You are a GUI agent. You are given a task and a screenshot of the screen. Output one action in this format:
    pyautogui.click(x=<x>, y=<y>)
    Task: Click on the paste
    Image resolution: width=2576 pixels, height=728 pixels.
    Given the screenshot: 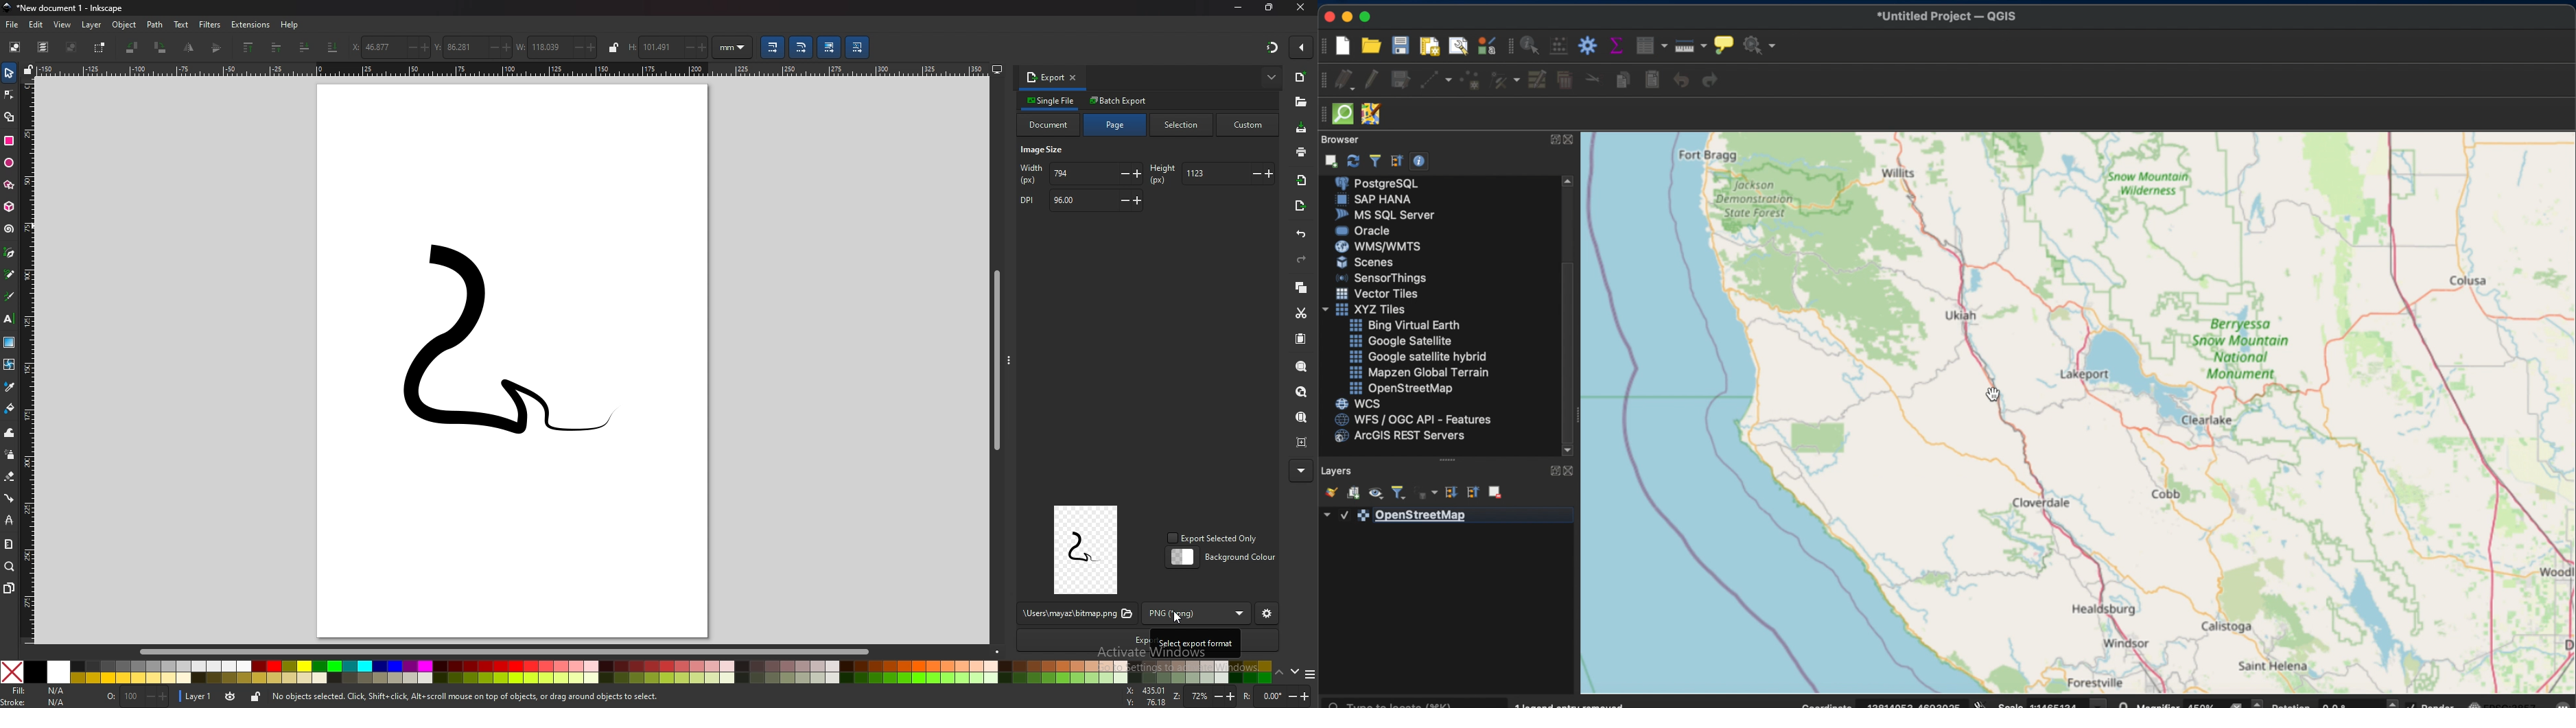 What is the action you would take?
    pyautogui.click(x=1302, y=340)
    